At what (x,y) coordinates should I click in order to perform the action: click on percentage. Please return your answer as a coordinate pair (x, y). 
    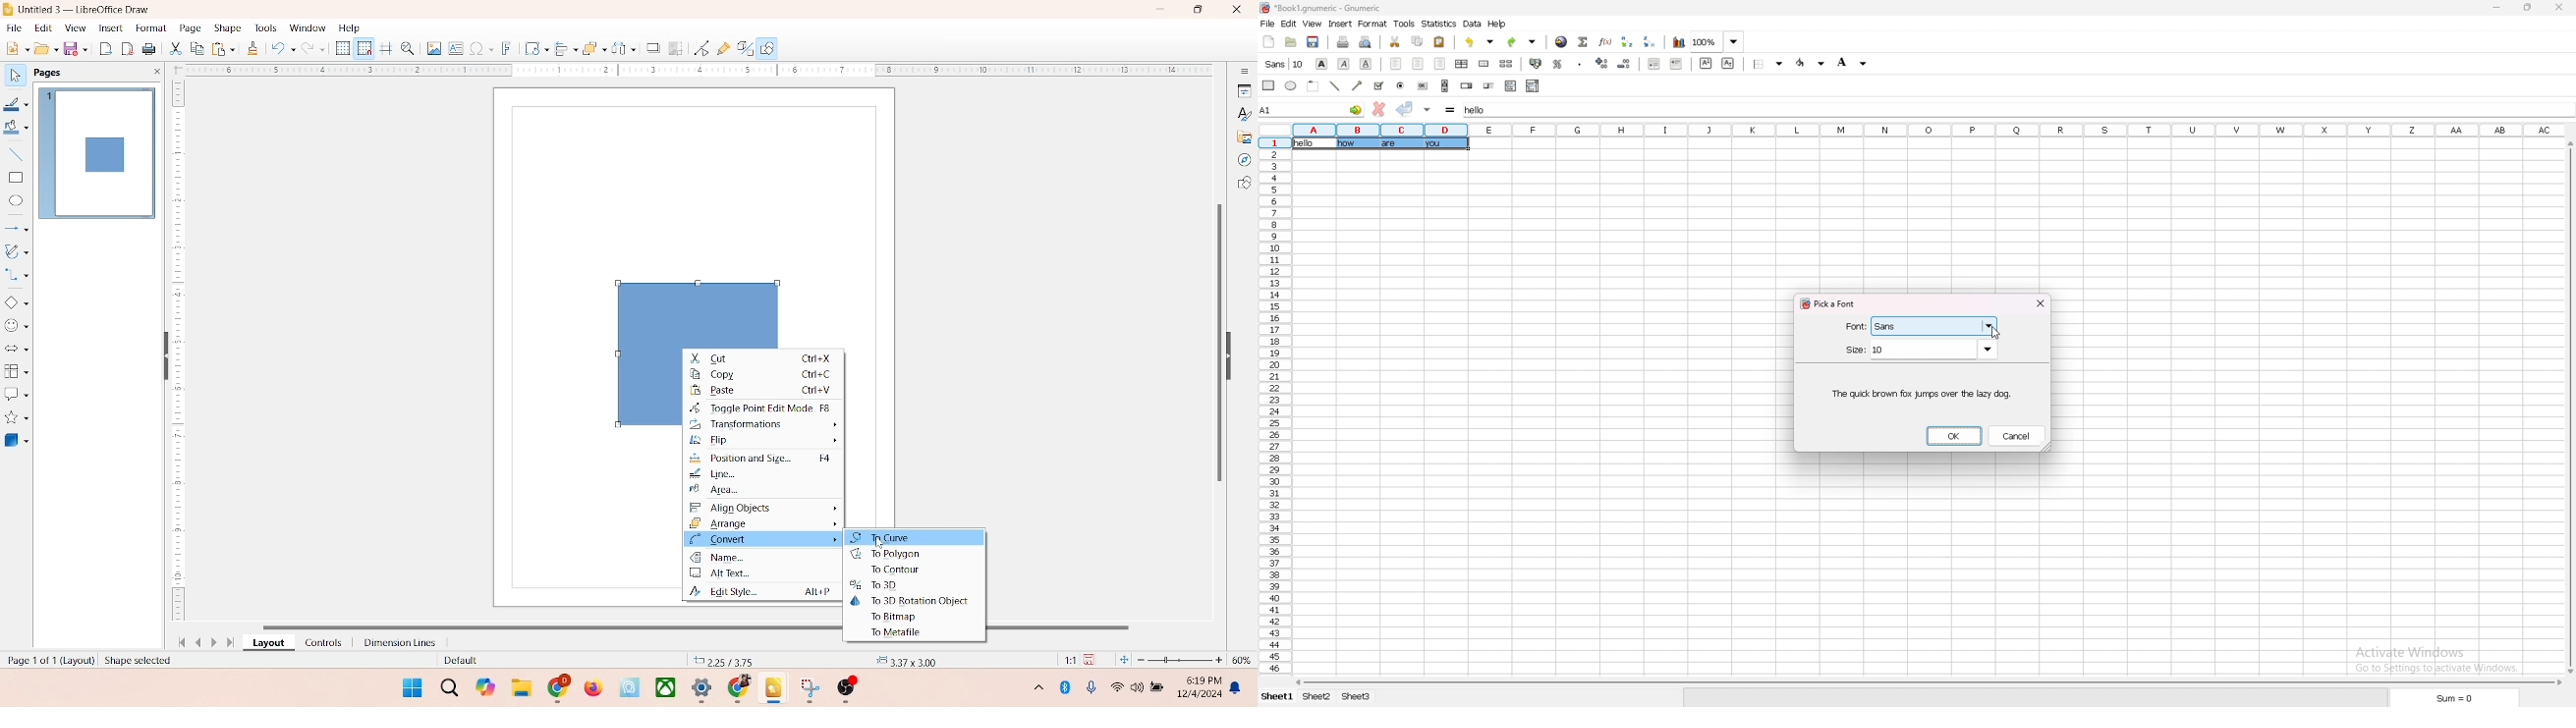
    Looking at the image, I should click on (1559, 63).